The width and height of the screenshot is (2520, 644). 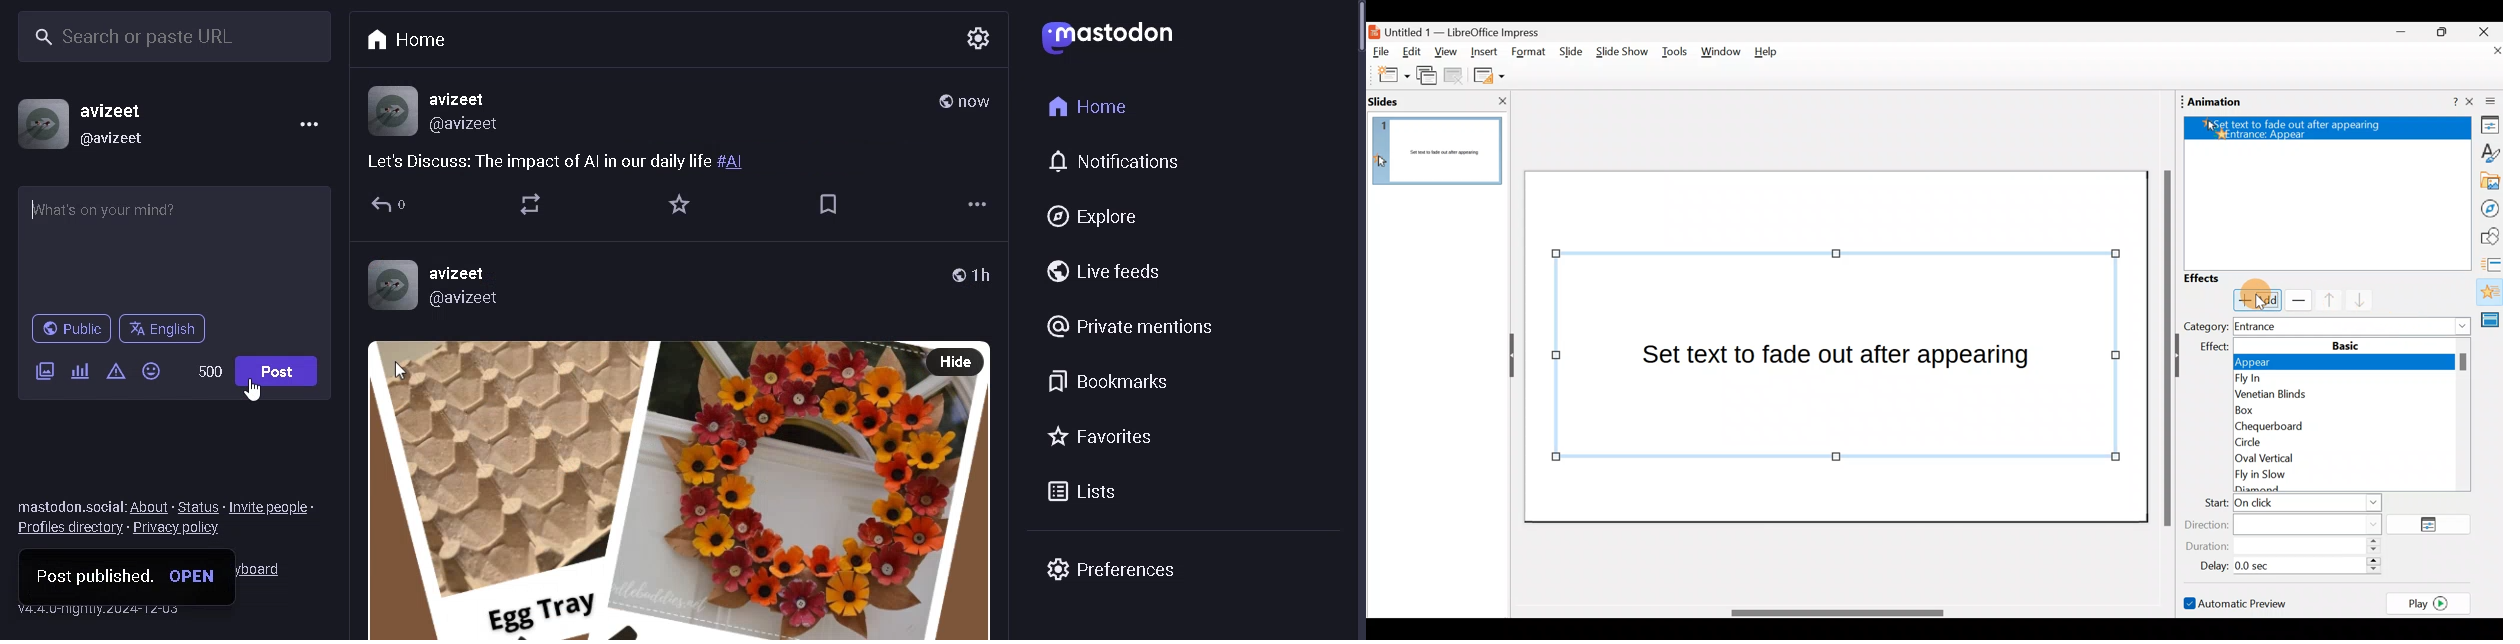 What do you see at coordinates (1404, 101) in the screenshot?
I see `Slides` at bounding box center [1404, 101].